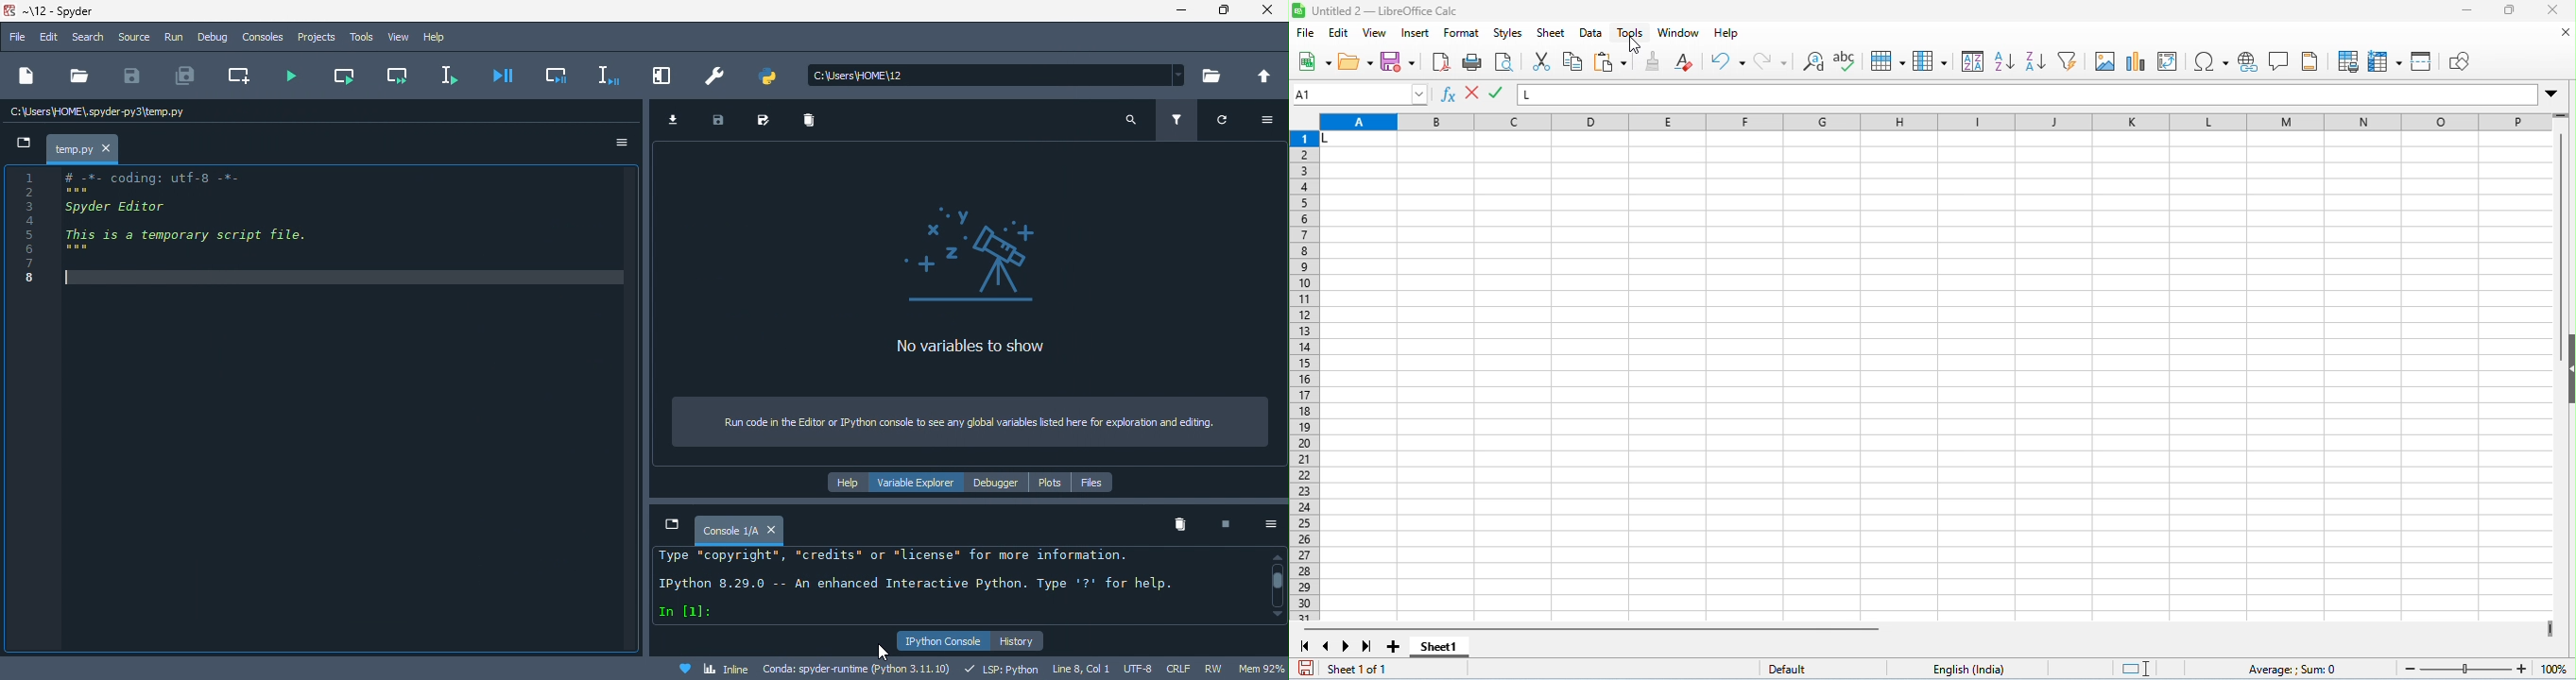 This screenshot has height=700, width=2576. What do you see at coordinates (2105, 61) in the screenshot?
I see `insert image` at bounding box center [2105, 61].